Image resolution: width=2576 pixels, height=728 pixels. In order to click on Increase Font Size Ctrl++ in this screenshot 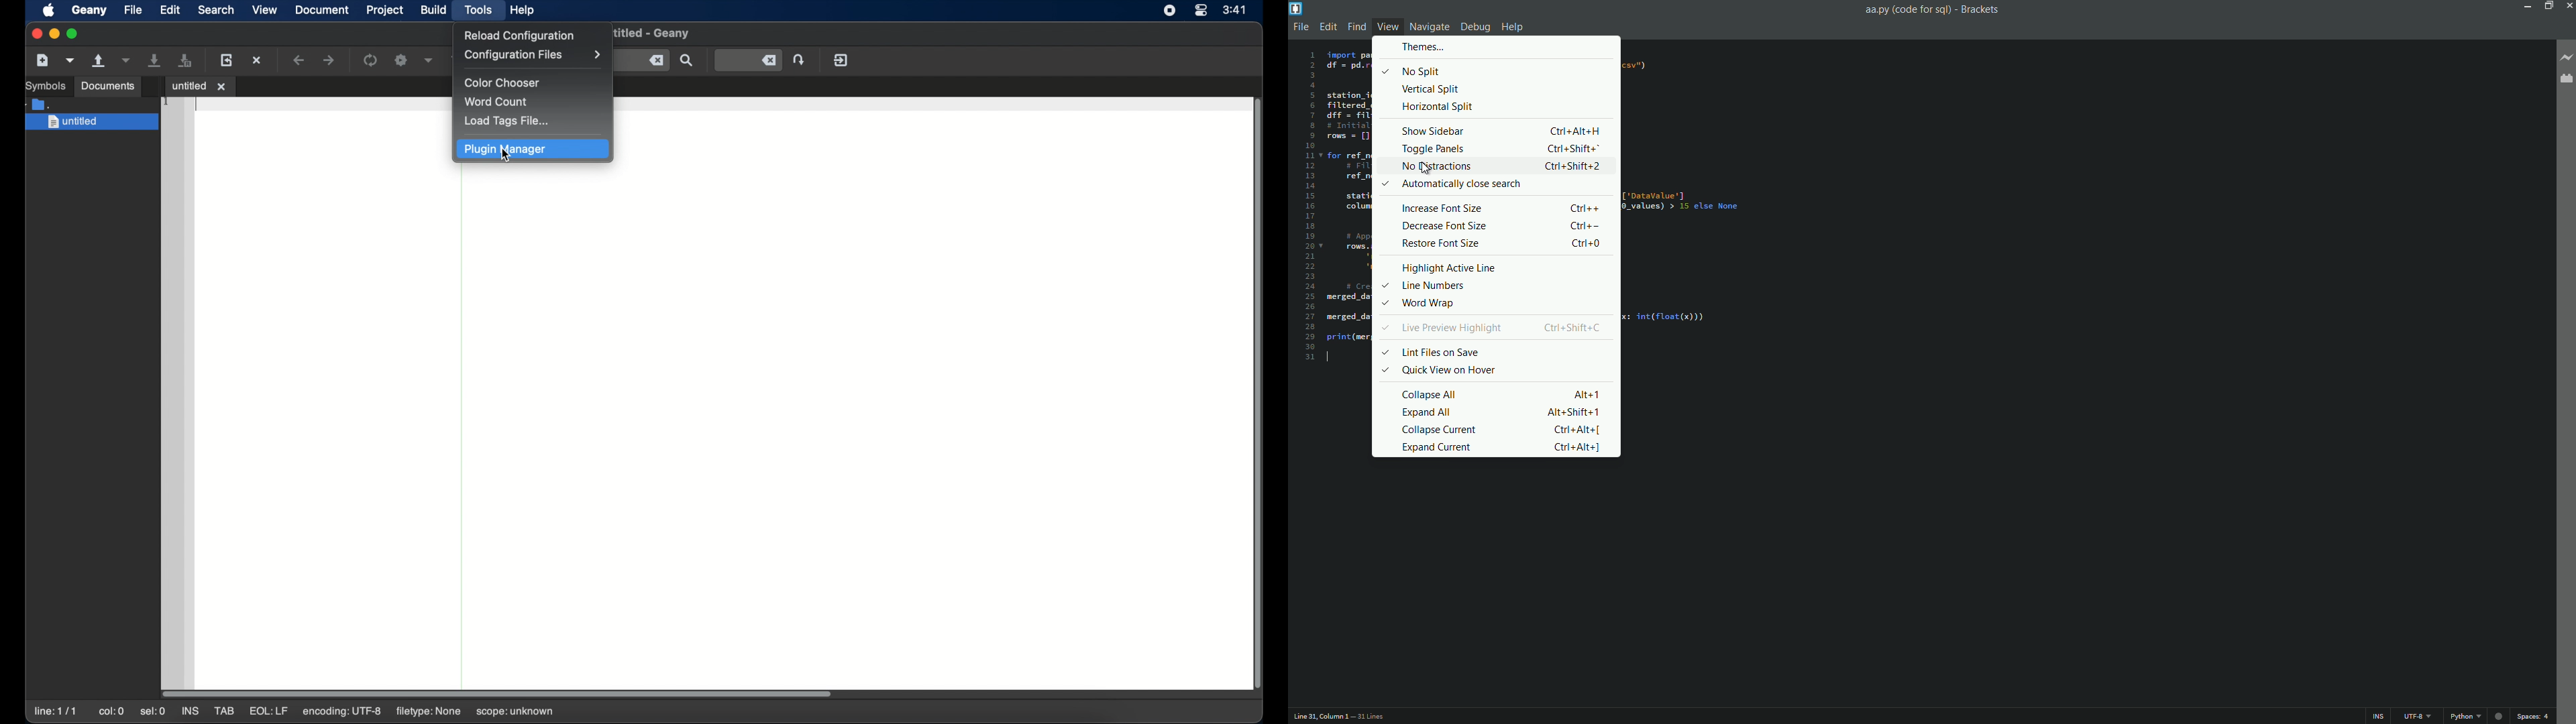, I will do `click(1503, 206)`.